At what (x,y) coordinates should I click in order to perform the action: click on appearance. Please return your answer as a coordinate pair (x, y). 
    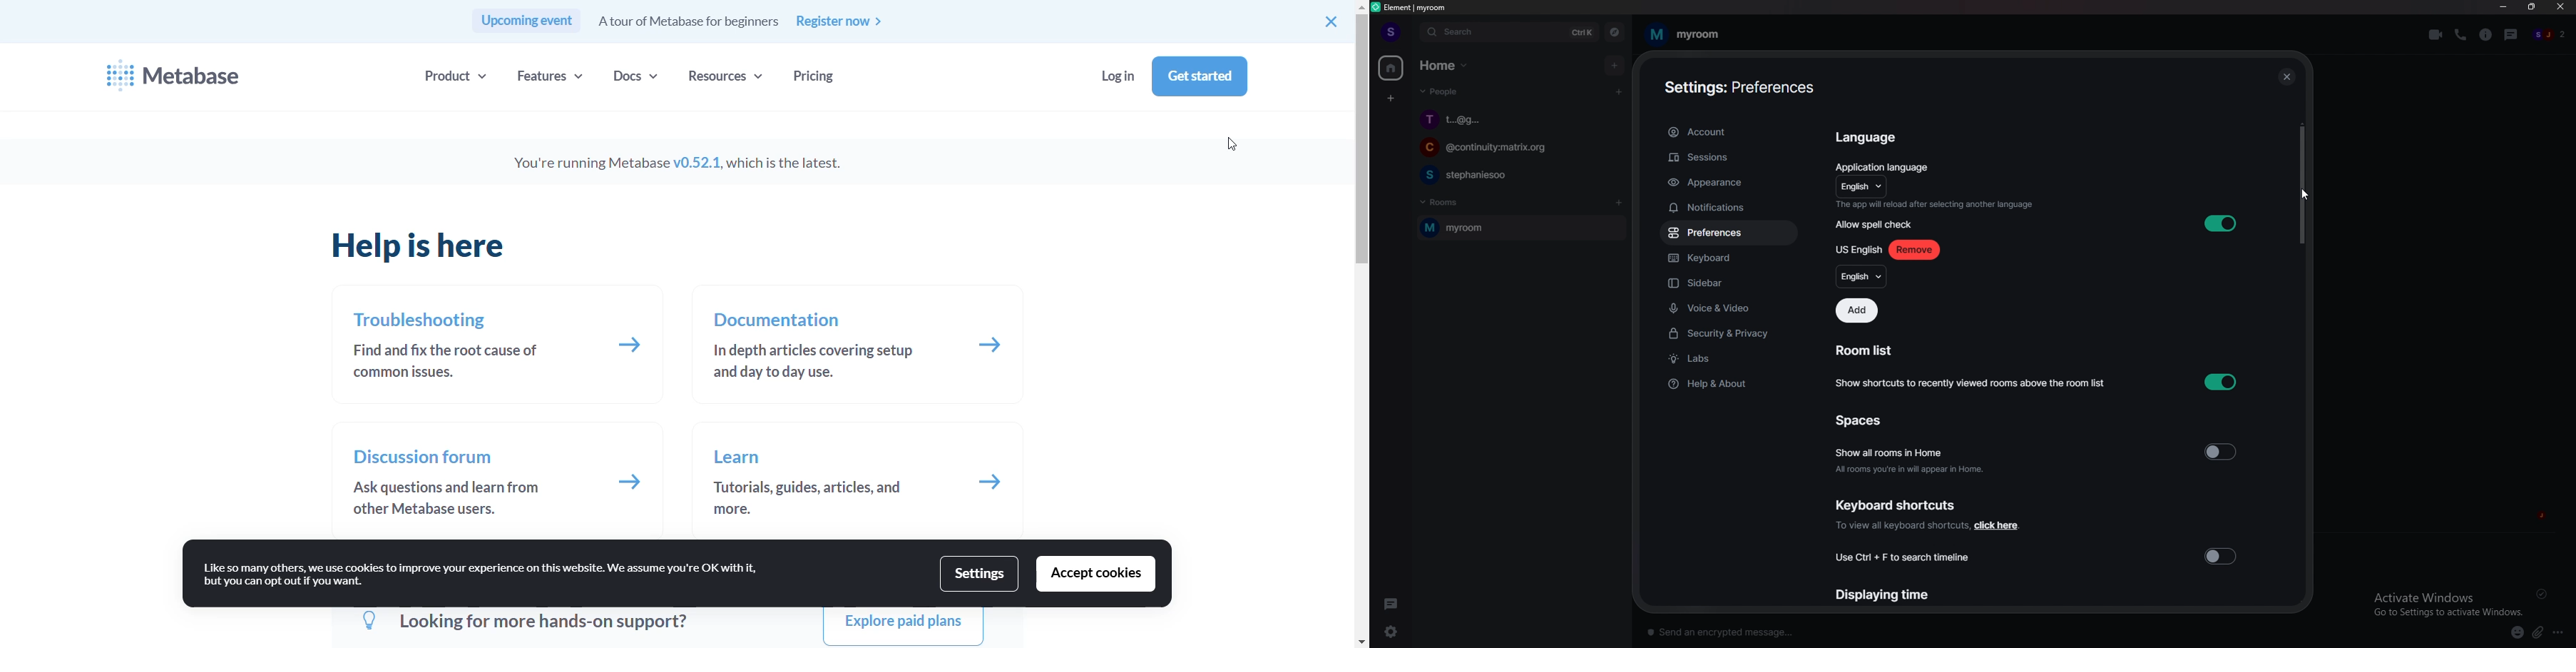
    Looking at the image, I should click on (1729, 183).